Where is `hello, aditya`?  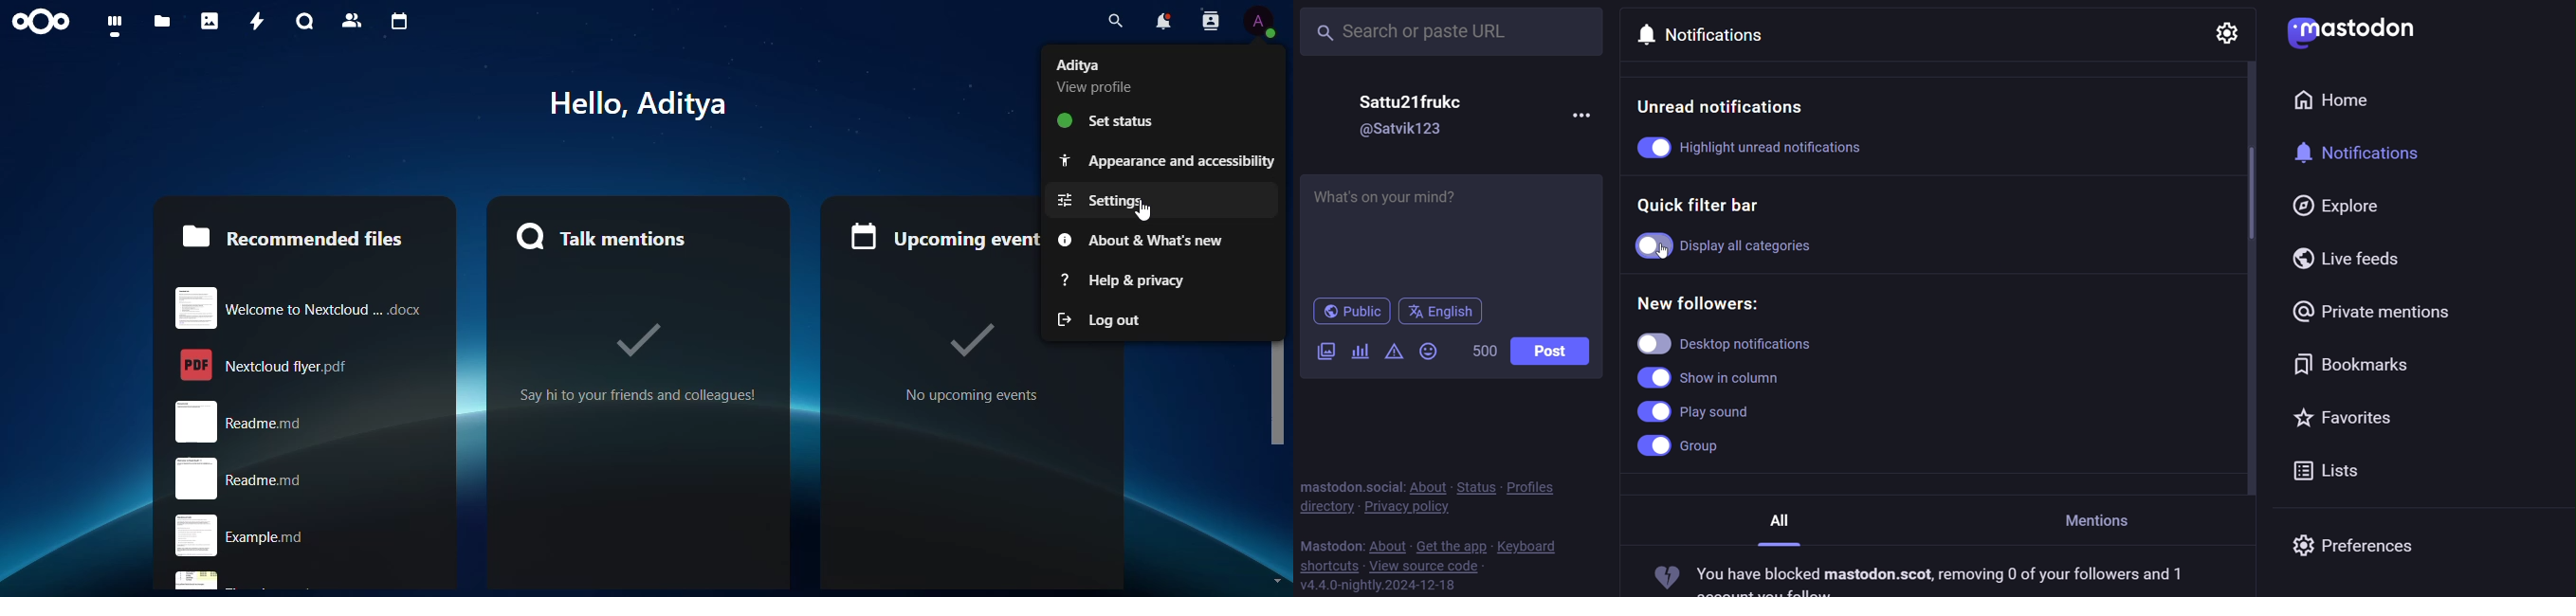 hello, aditya is located at coordinates (656, 102).